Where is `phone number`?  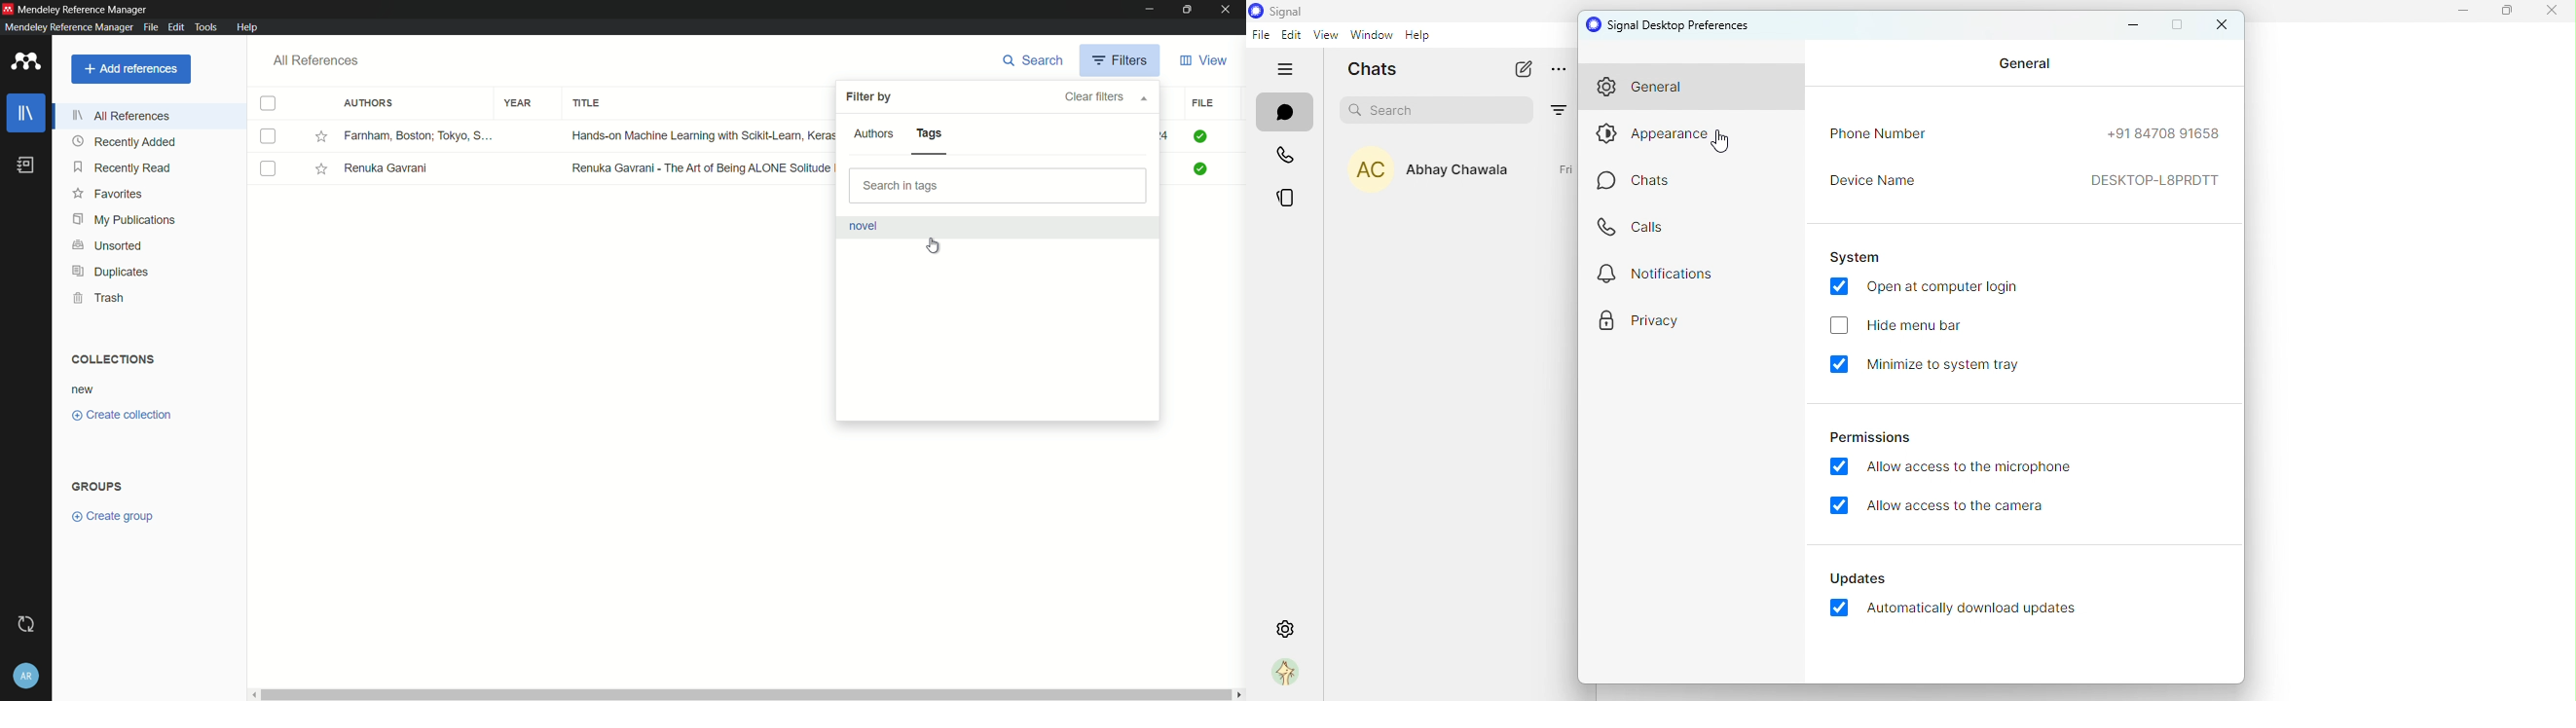 phone number is located at coordinates (2010, 130).